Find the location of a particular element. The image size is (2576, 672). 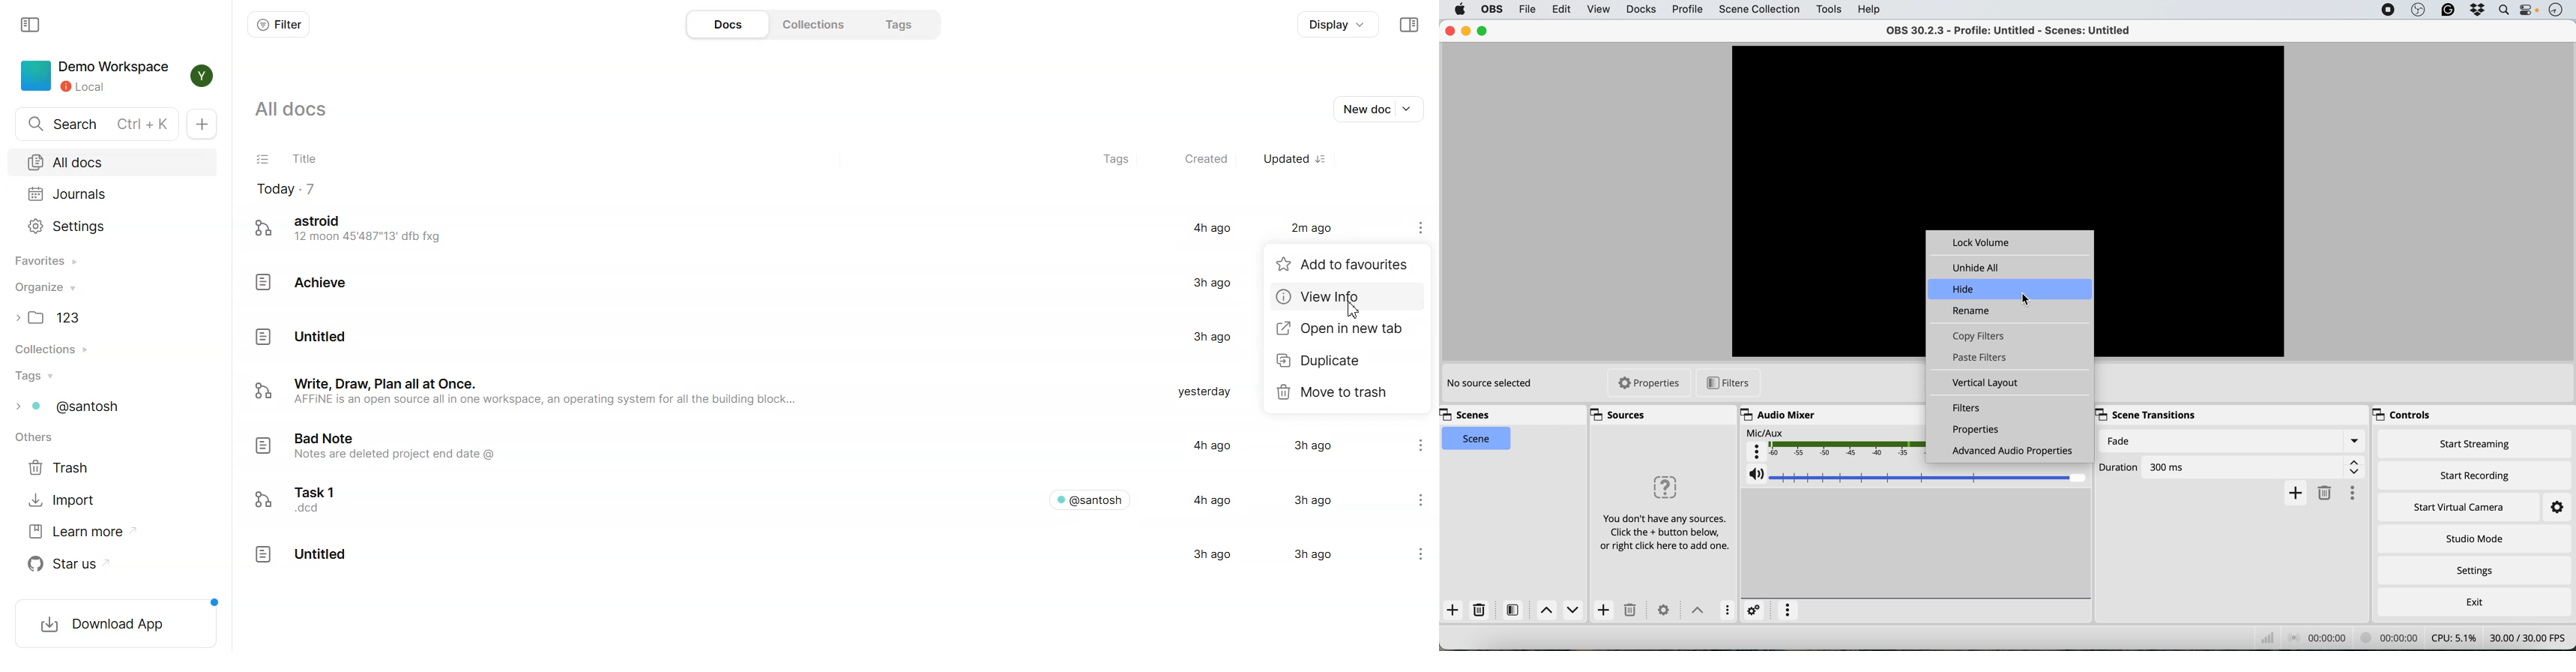

Learn more is located at coordinates (74, 531).